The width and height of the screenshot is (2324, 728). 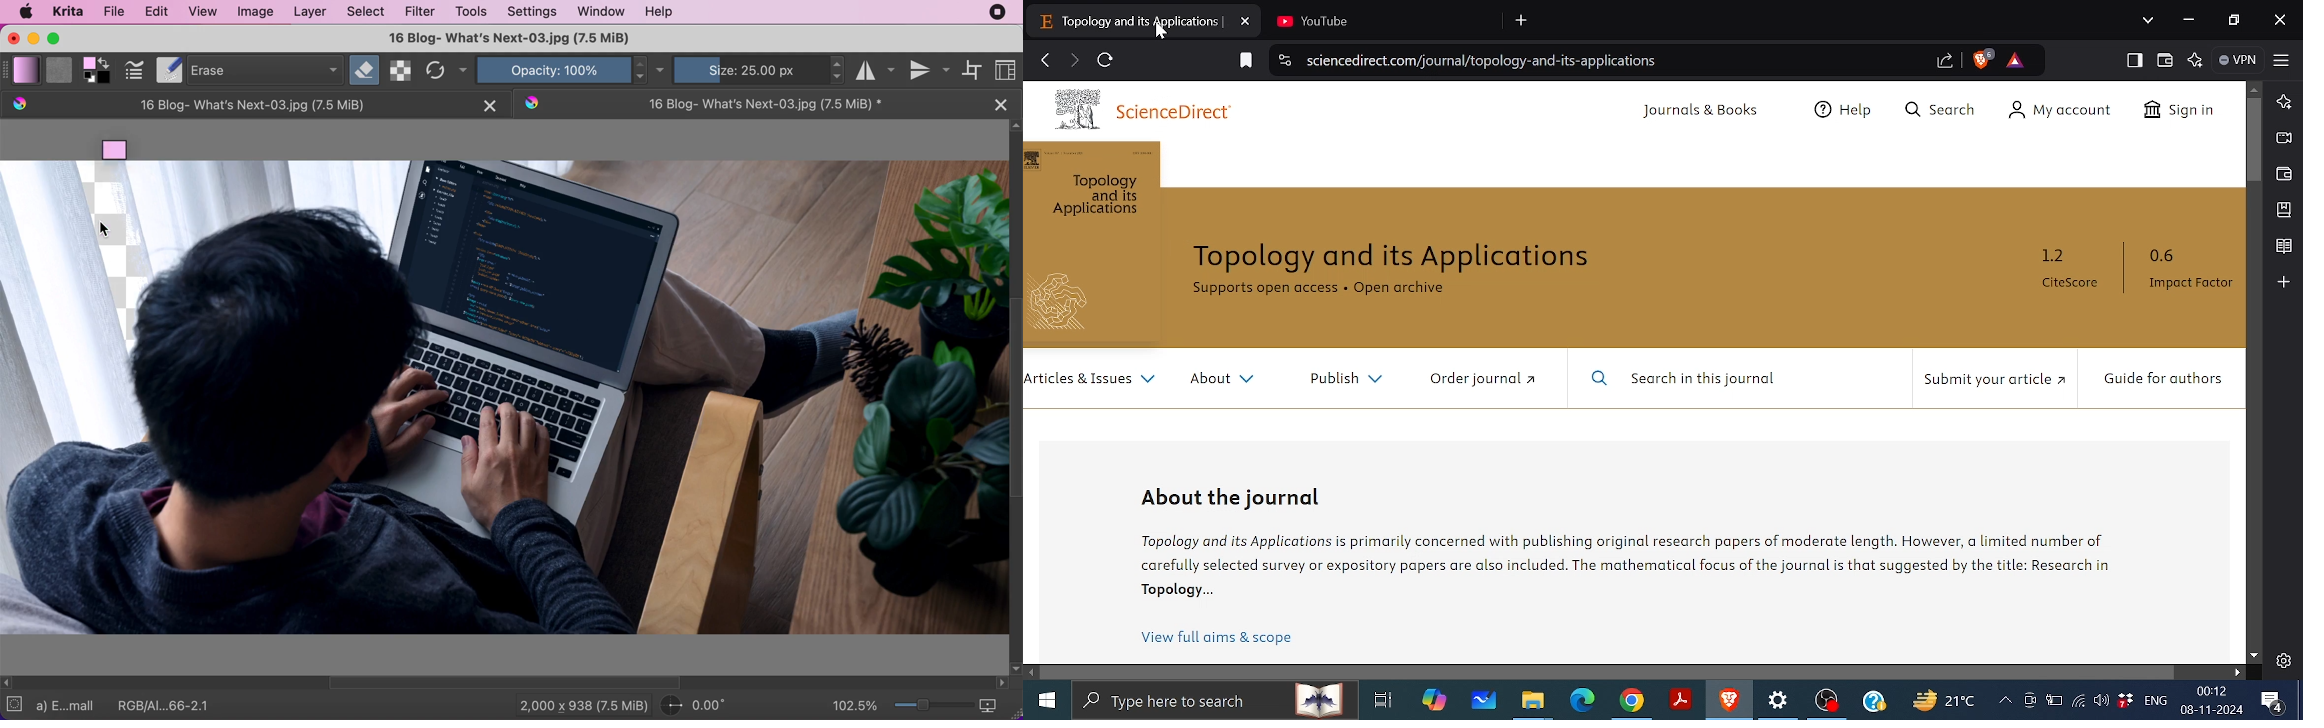 What do you see at coordinates (135, 70) in the screenshot?
I see `edit brush settings` at bounding box center [135, 70].